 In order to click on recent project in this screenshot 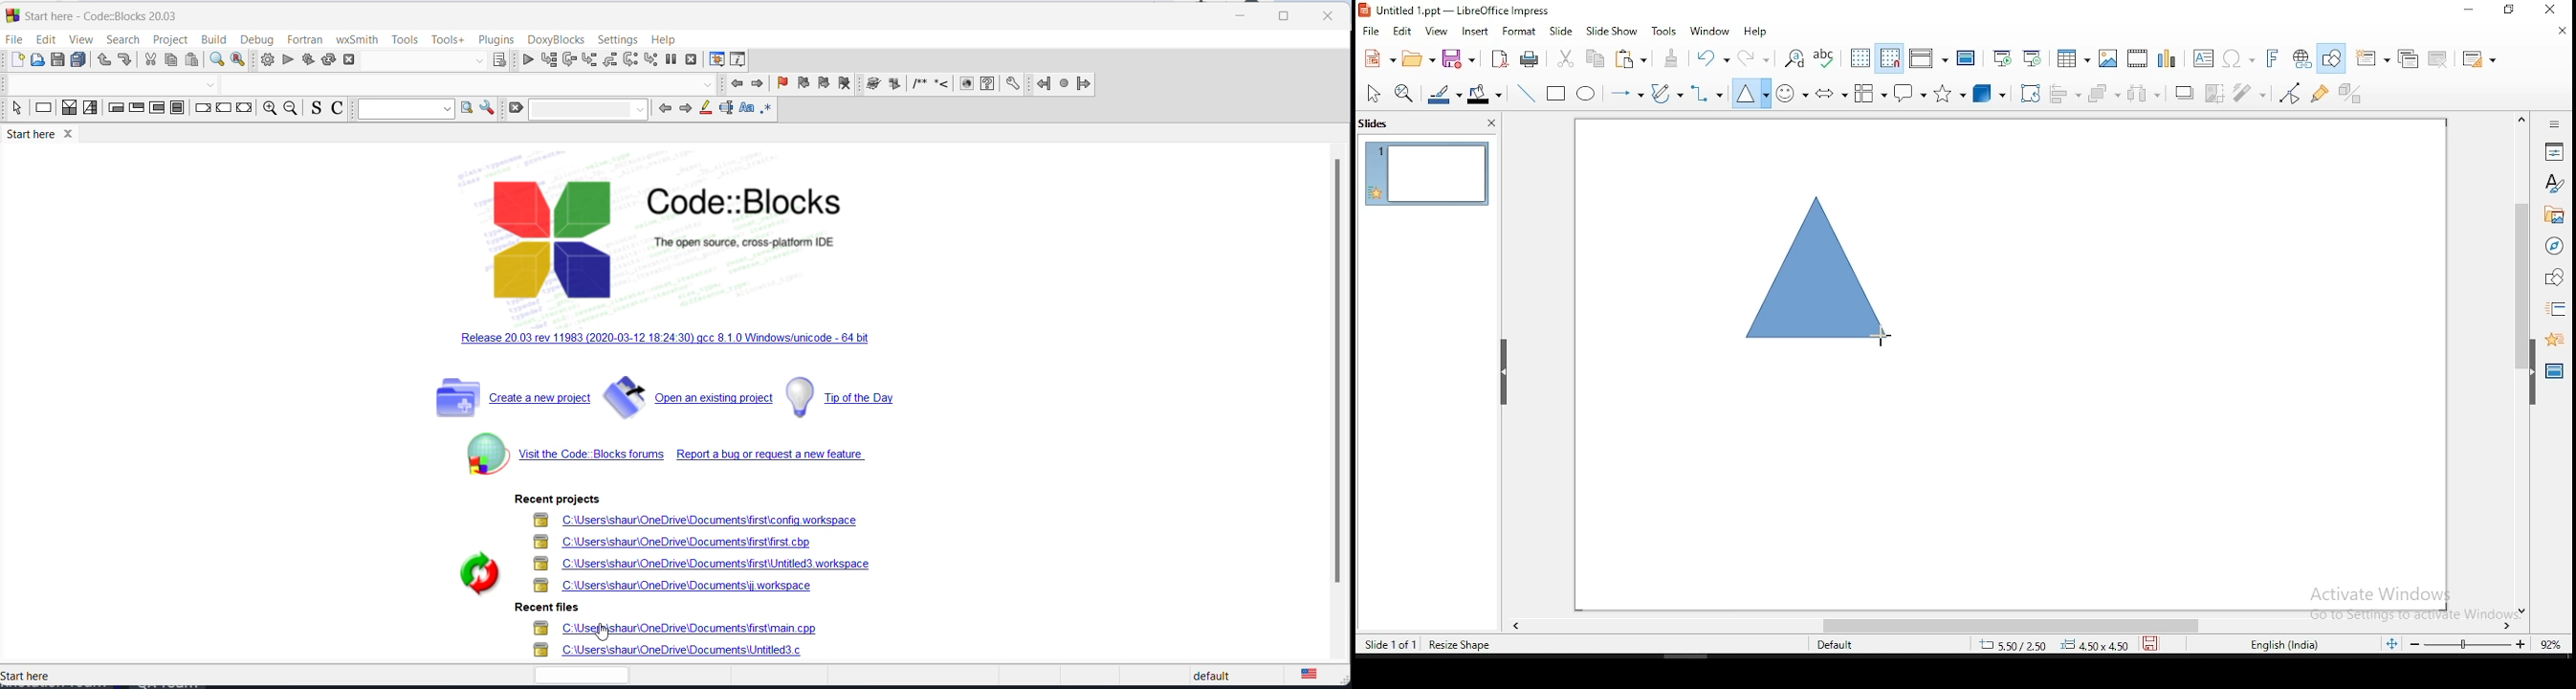, I will do `click(554, 500)`.